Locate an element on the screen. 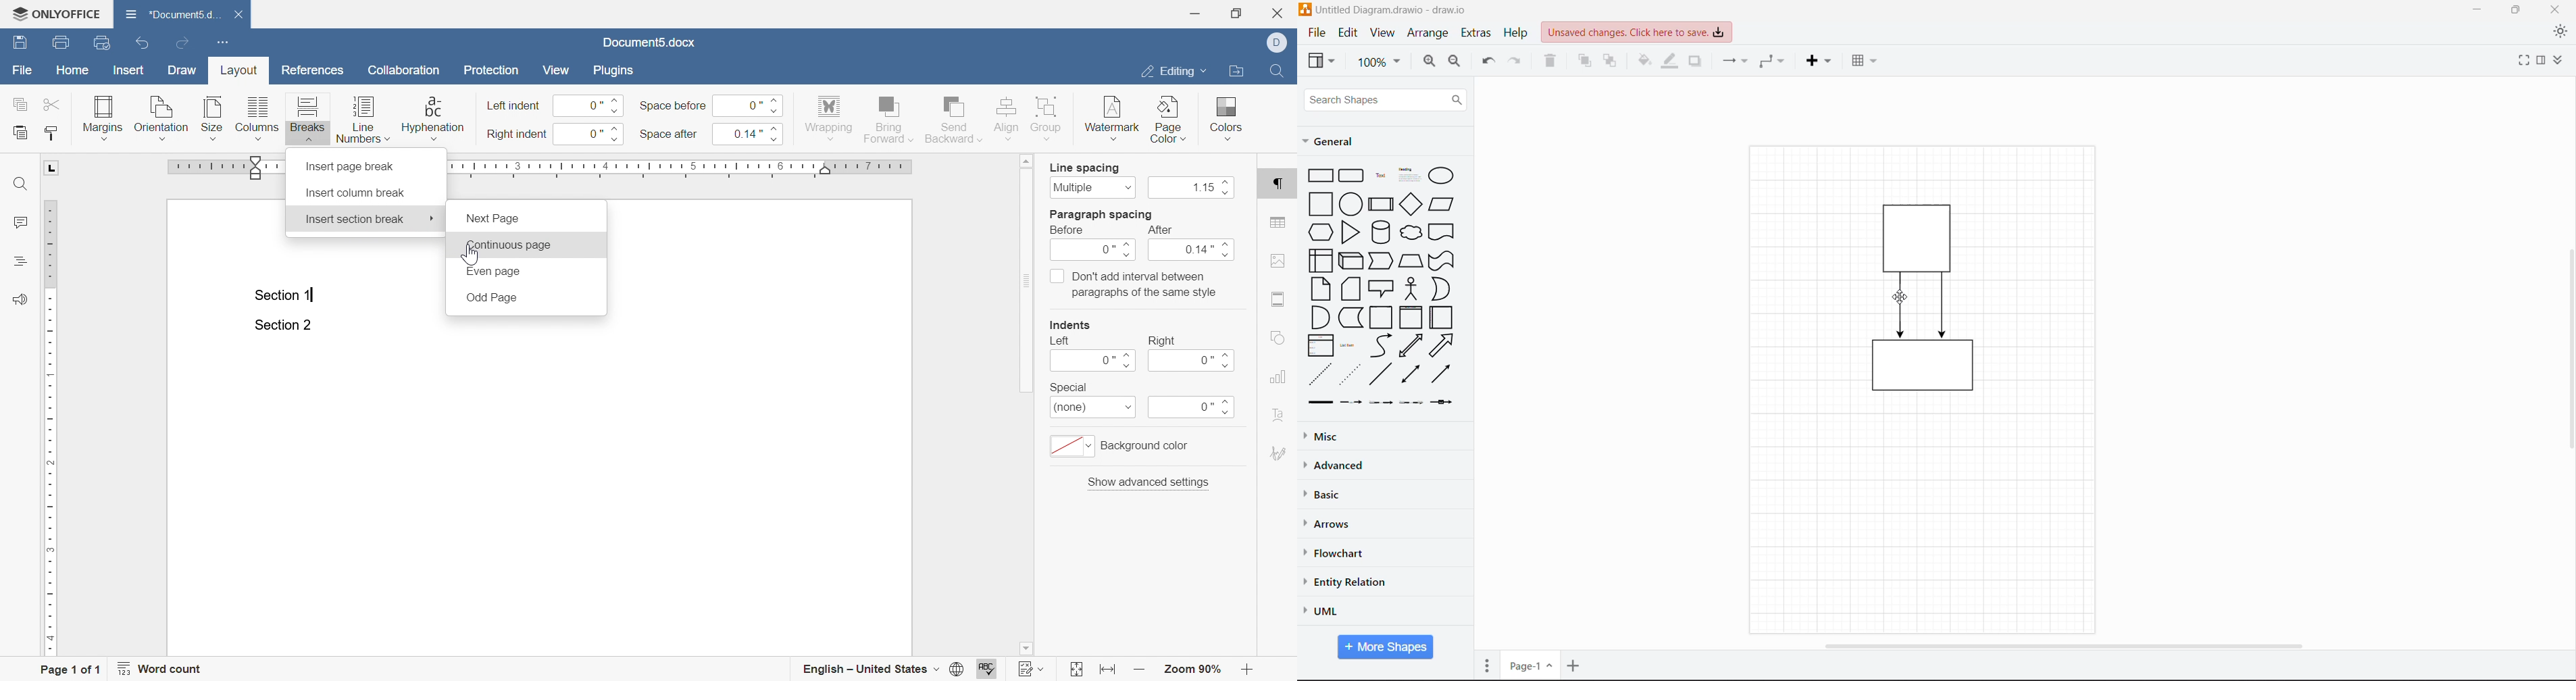 The width and height of the screenshot is (2576, 700). File is located at coordinates (1316, 33).